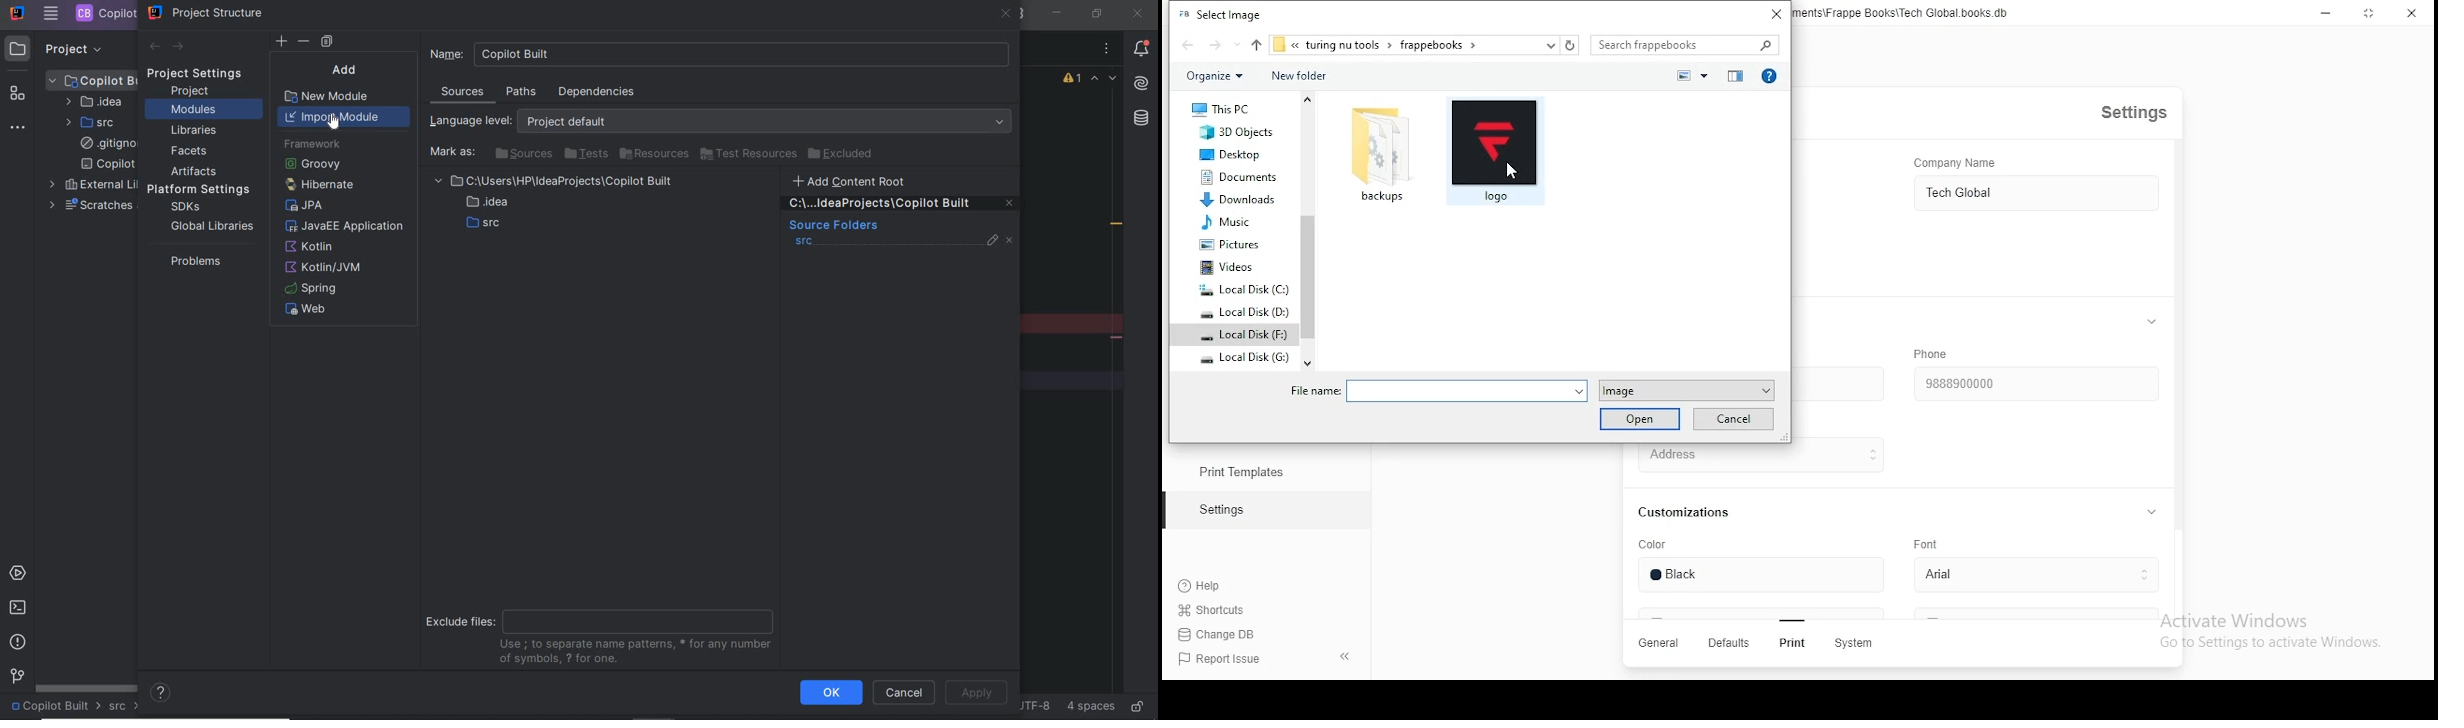 Image resolution: width=2464 pixels, height=728 pixels. Describe the element at coordinates (281, 41) in the screenshot. I see `add` at that location.